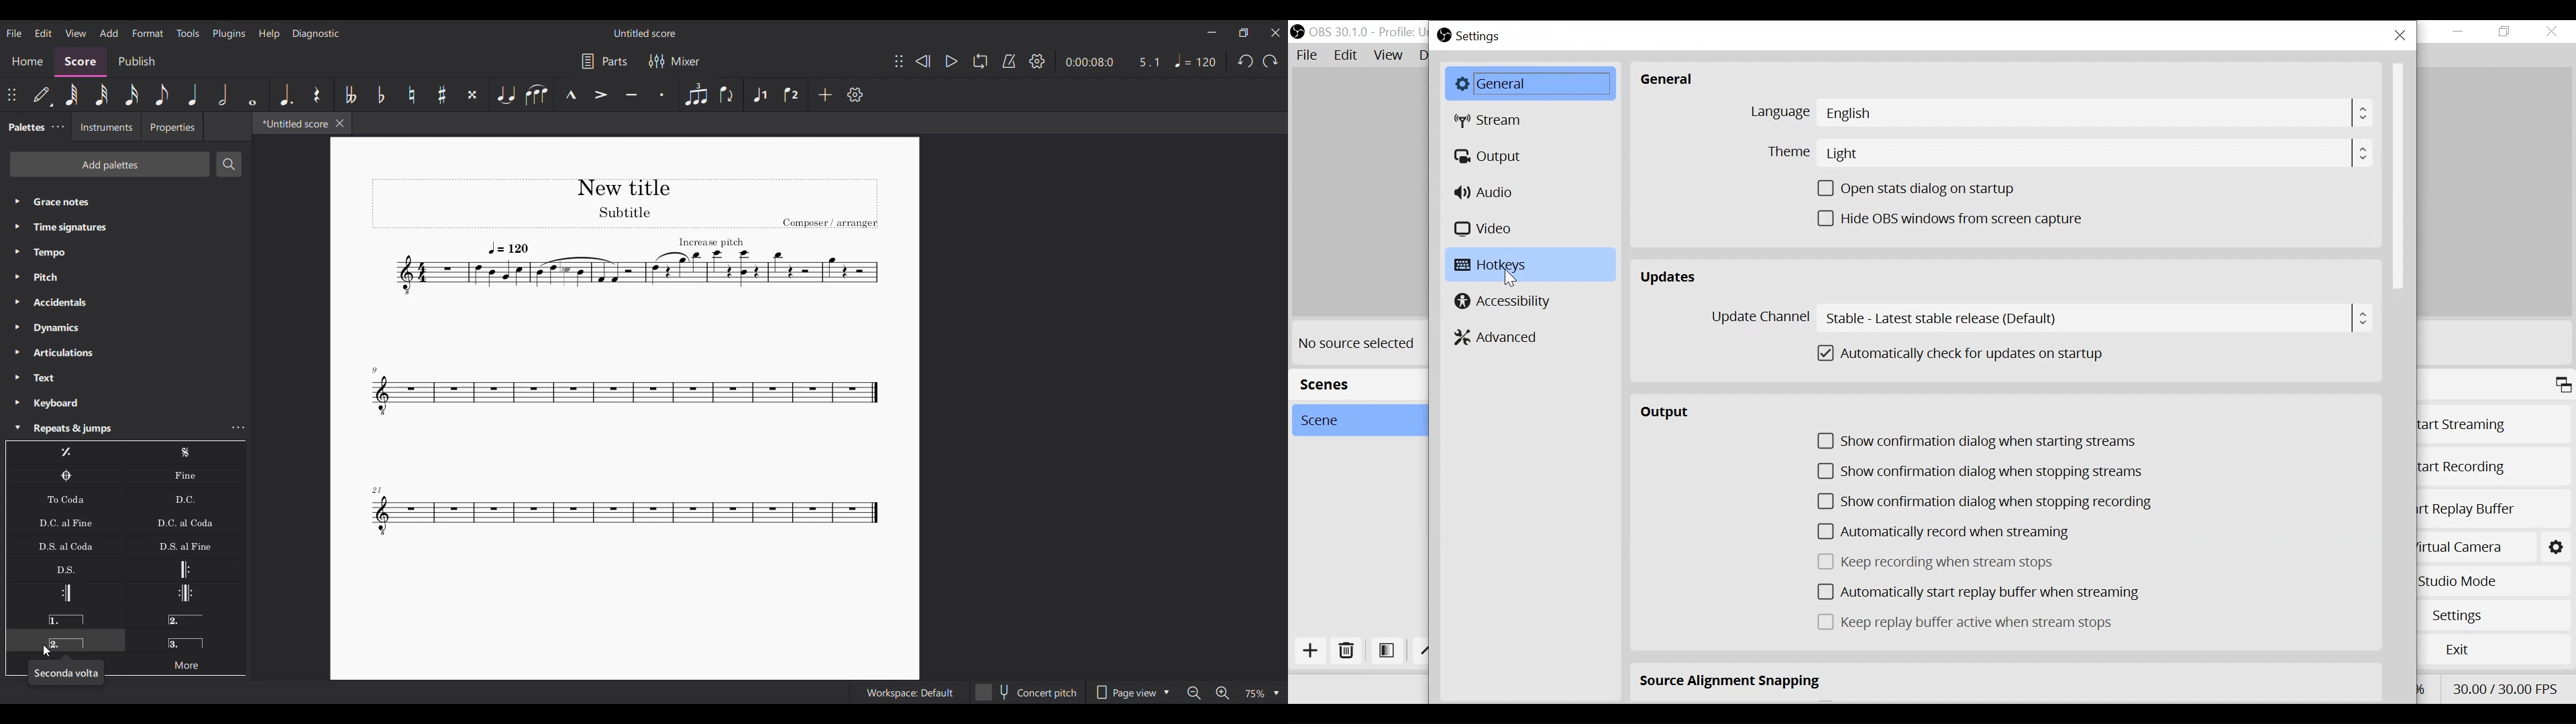 Image resolution: width=2576 pixels, height=728 pixels. What do you see at coordinates (317, 95) in the screenshot?
I see `Rest` at bounding box center [317, 95].